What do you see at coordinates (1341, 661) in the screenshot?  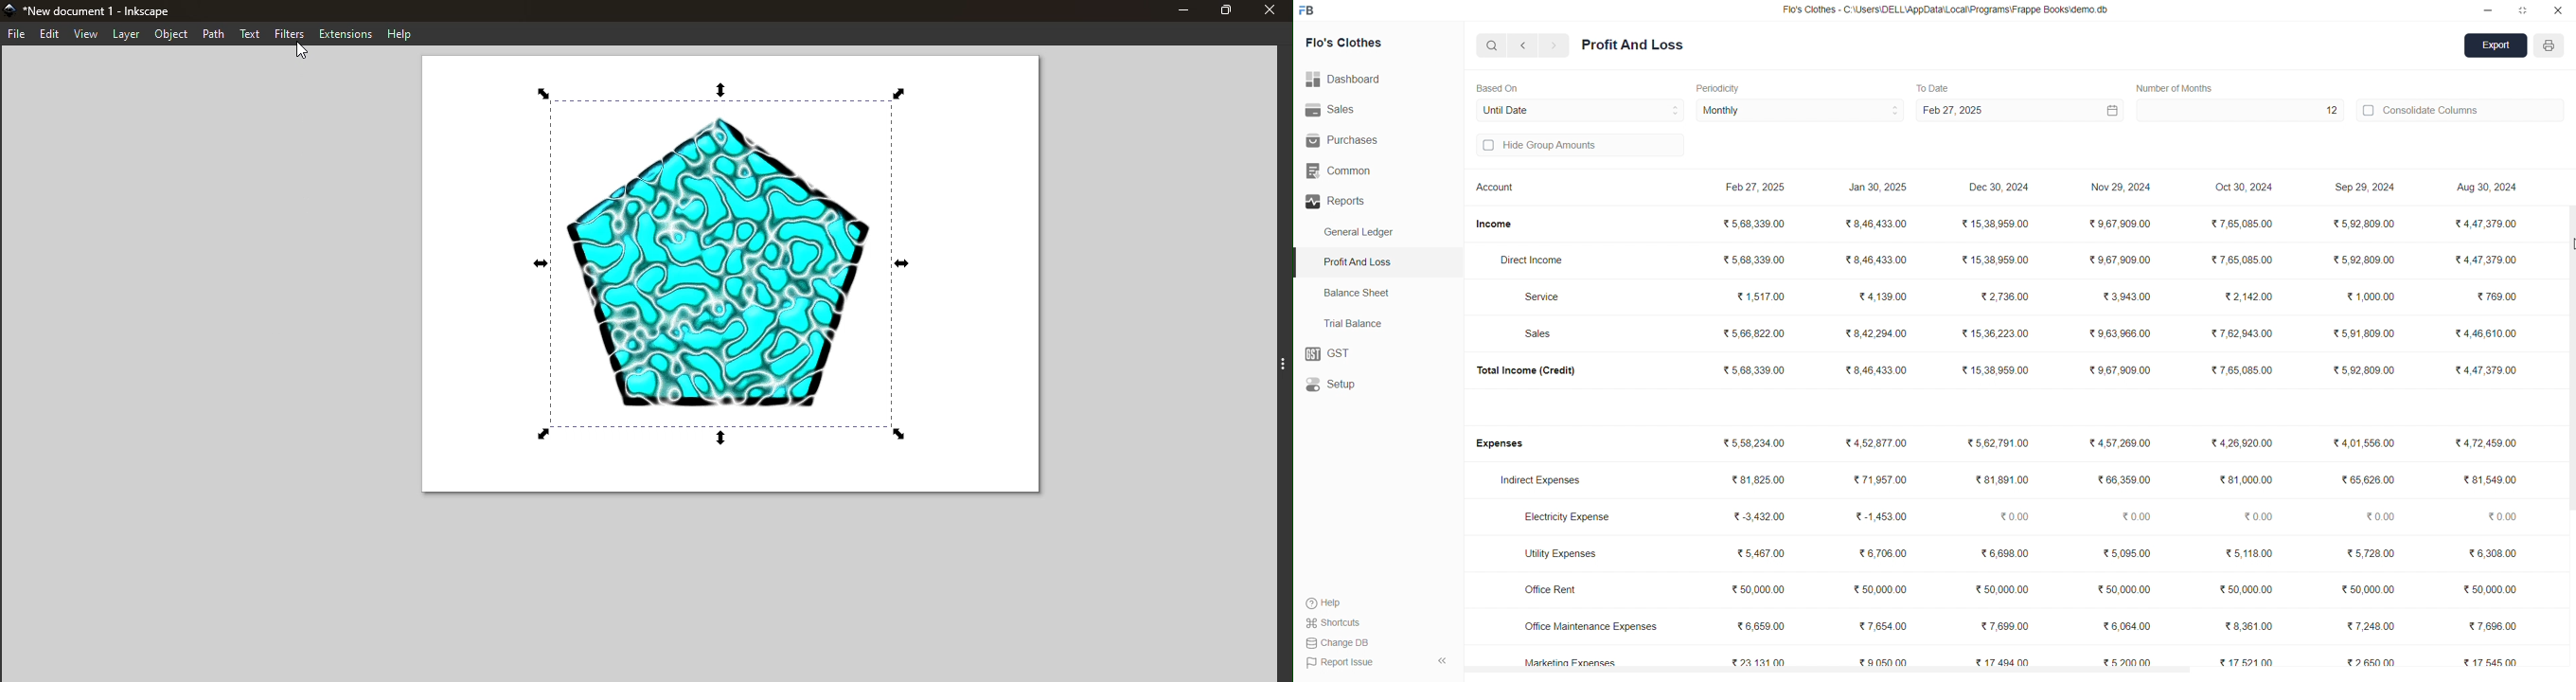 I see `Report Issue` at bounding box center [1341, 661].